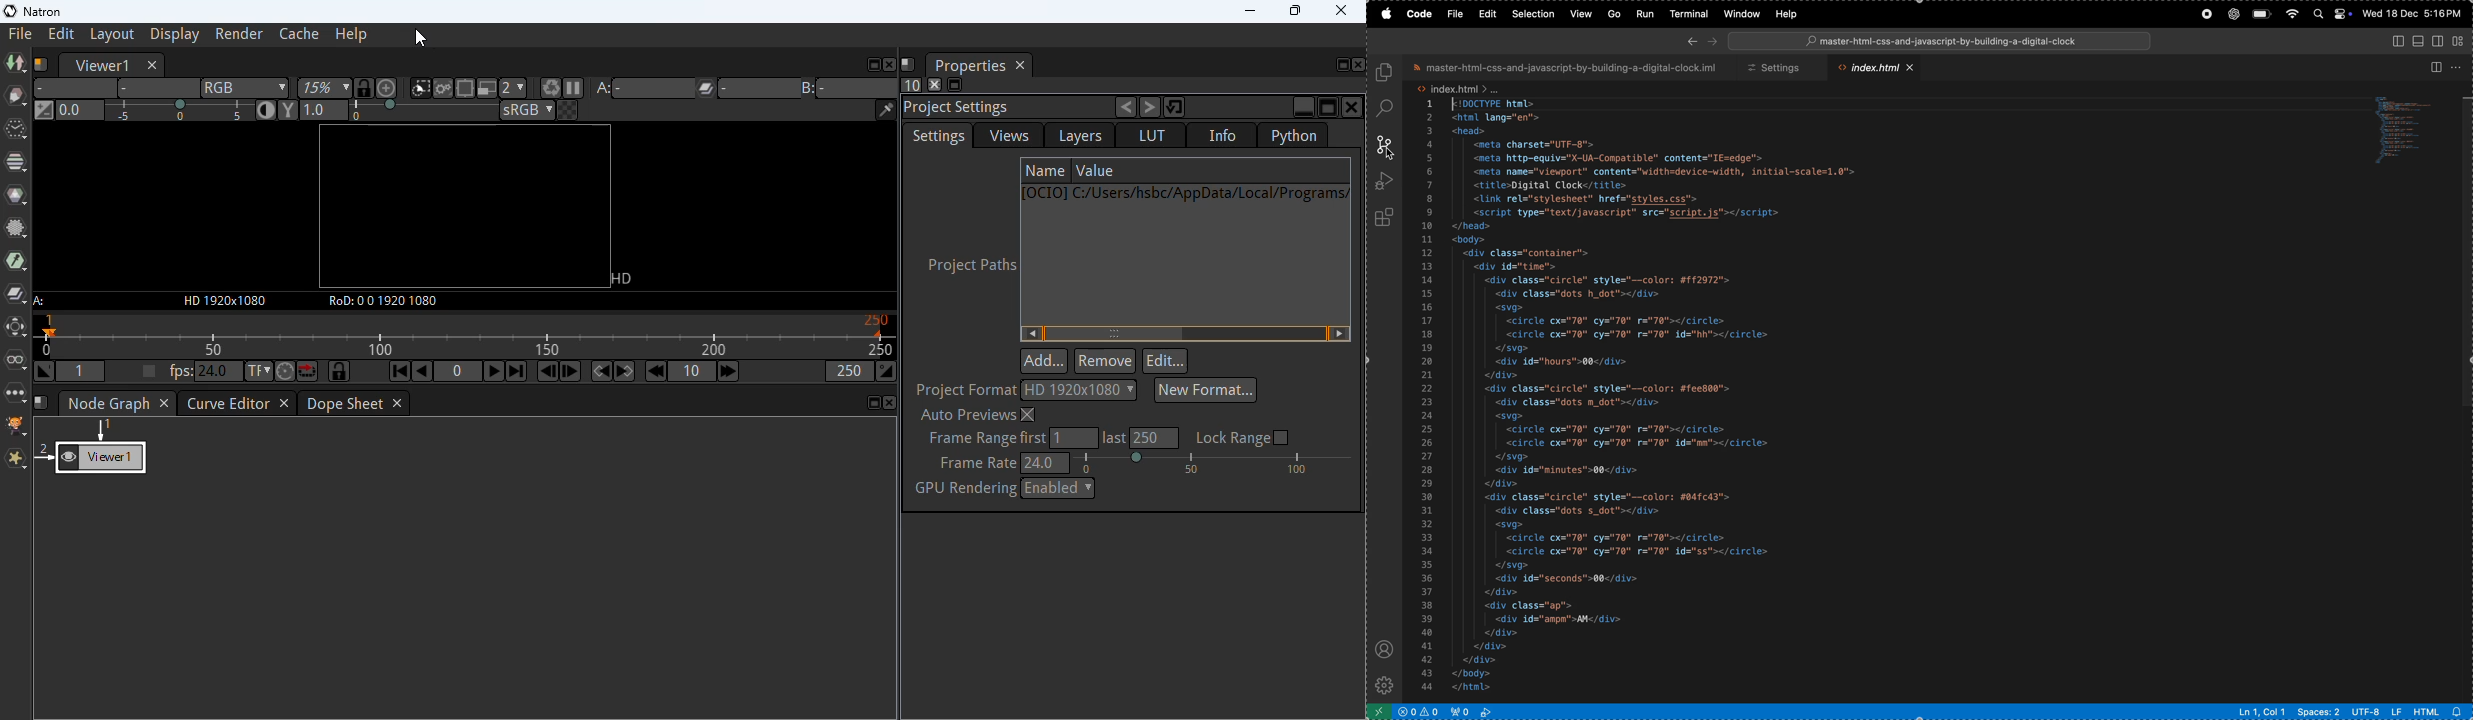 Image resolution: width=2492 pixels, height=728 pixels. What do you see at coordinates (1495, 104) in the screenshot?
I see `<!DOCTYPE html>` at bounding box center [1495, 104].